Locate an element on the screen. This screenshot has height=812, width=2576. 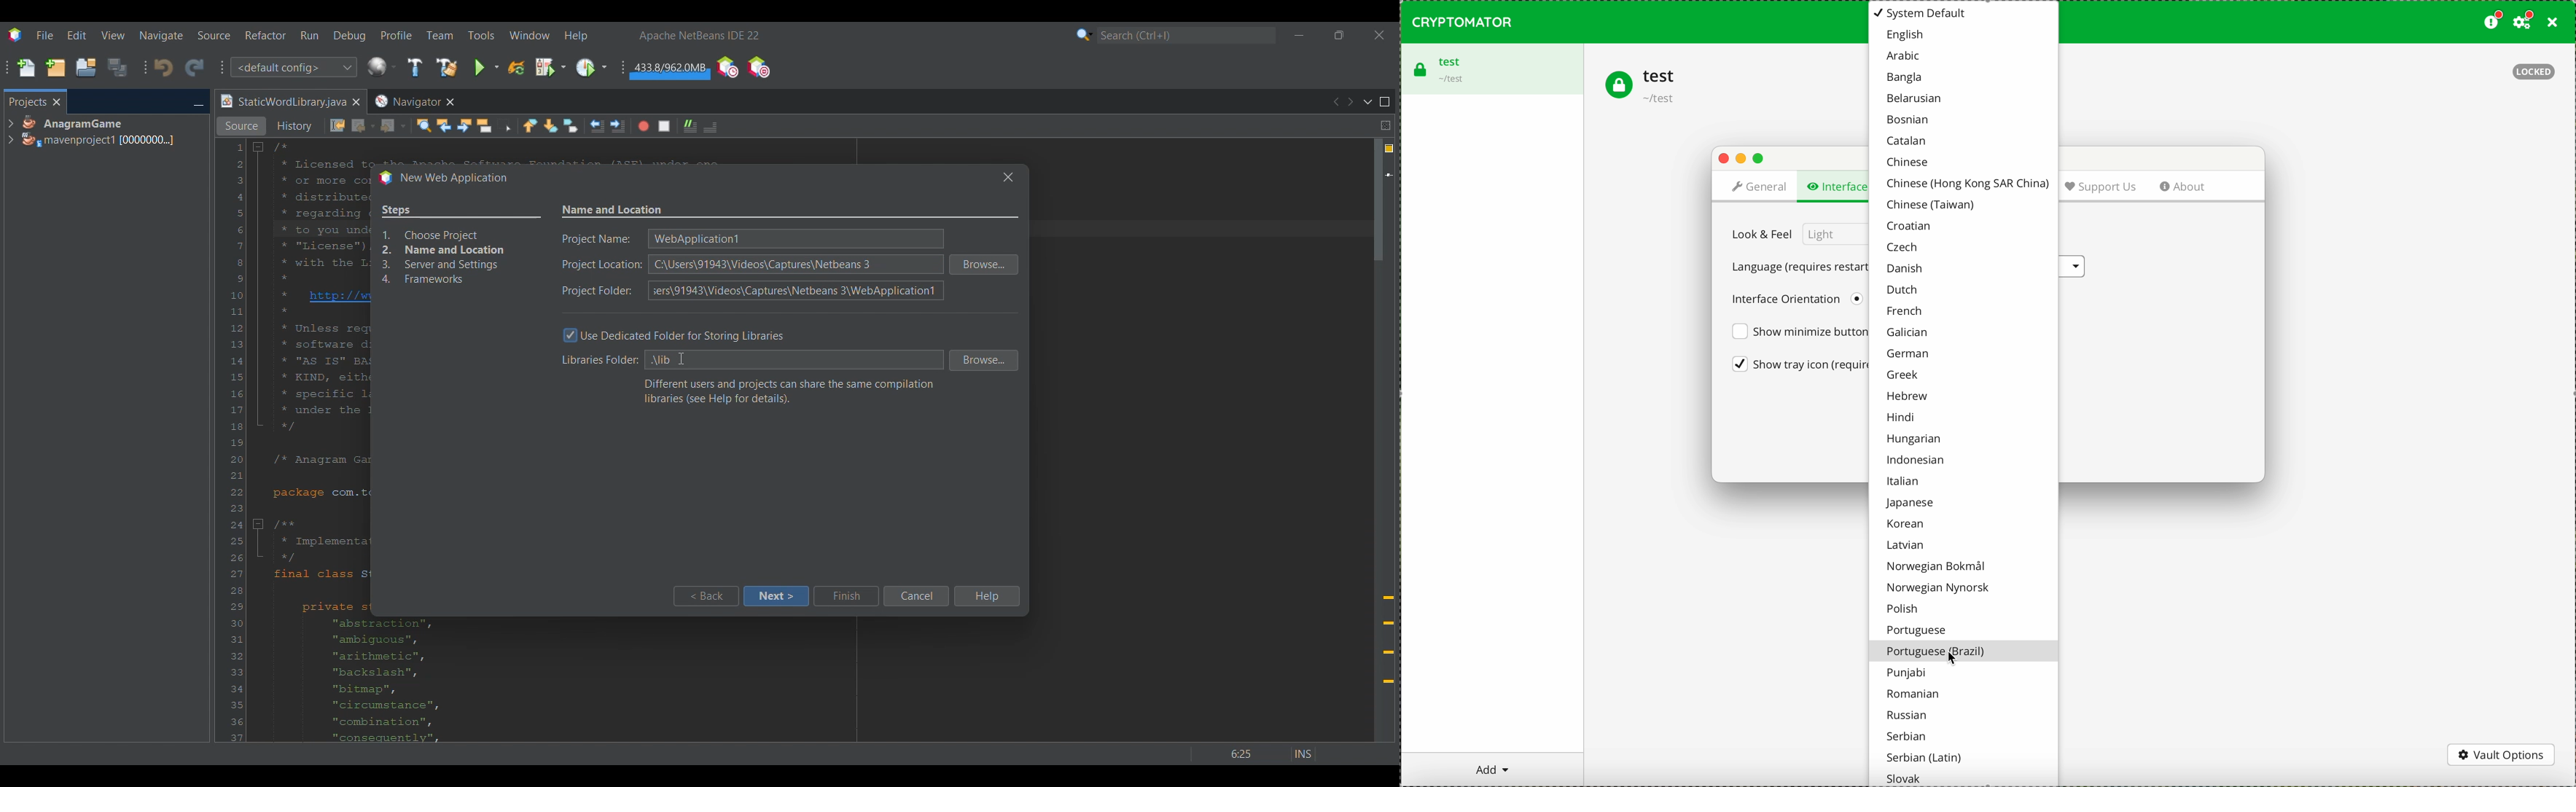
portuguese (brazil) is located at coordinates (1965, 651).